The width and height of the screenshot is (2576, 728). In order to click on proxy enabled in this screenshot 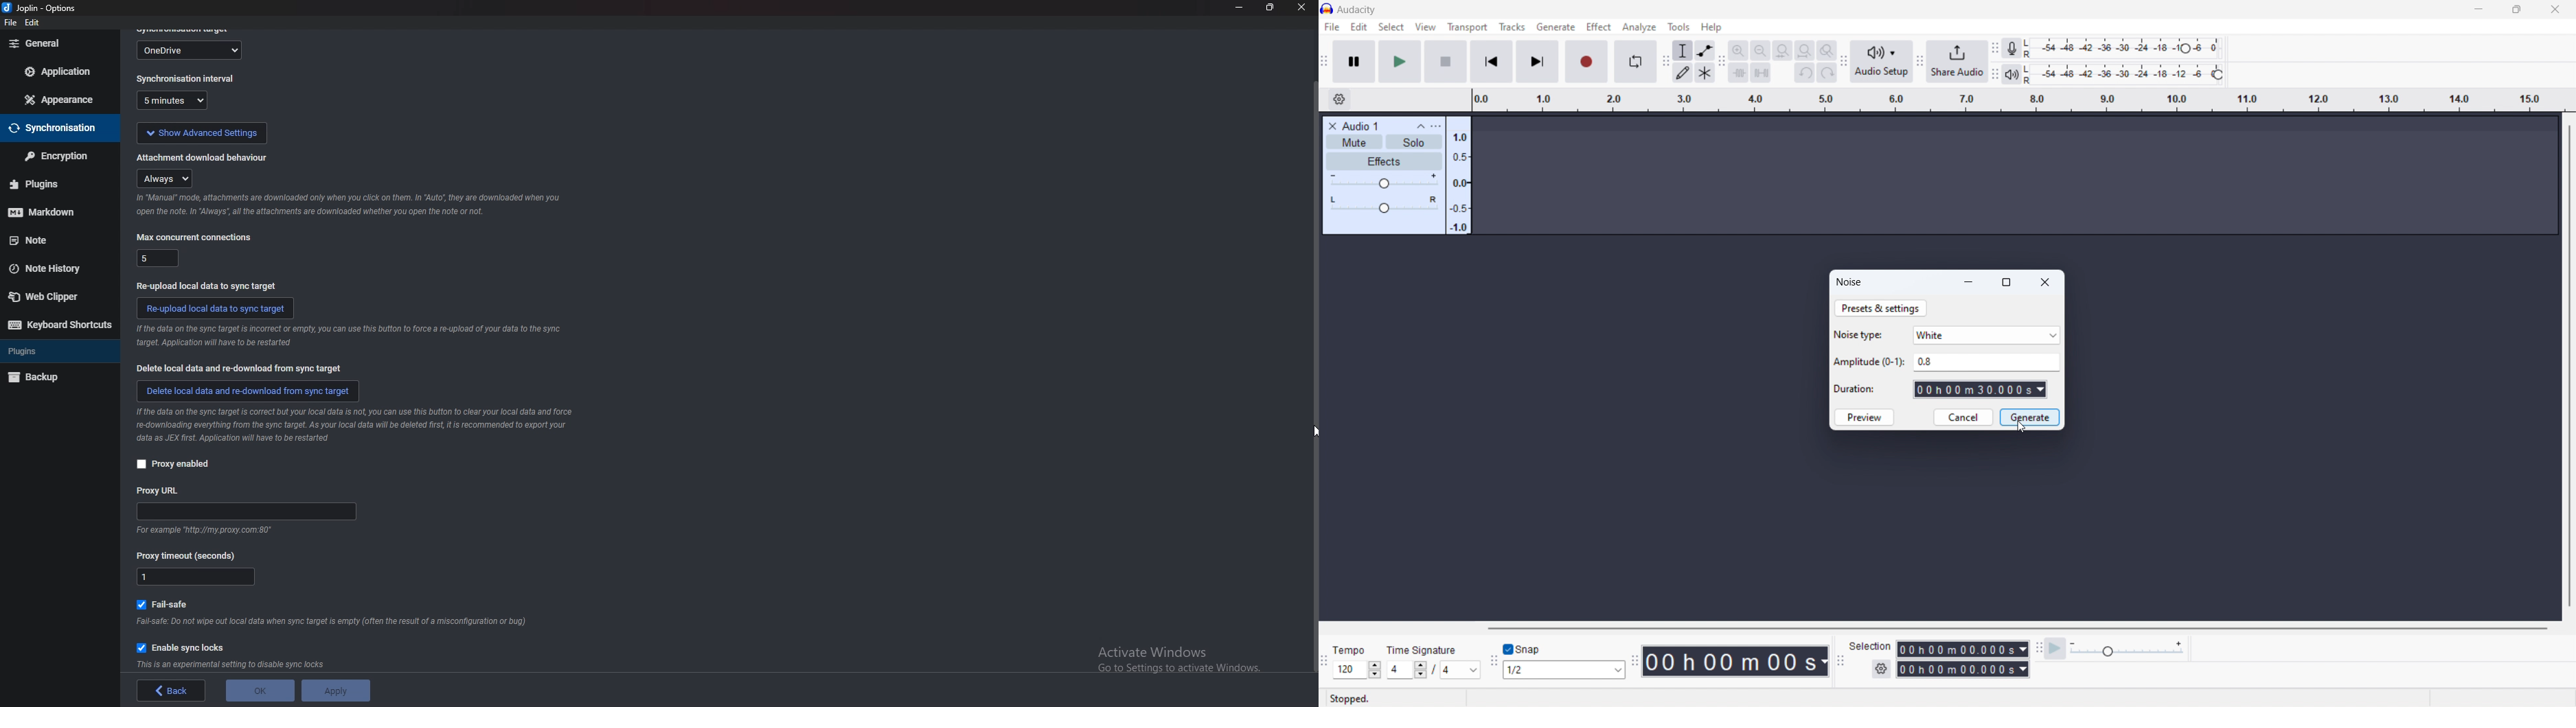, I will do `click(173, 464)`.